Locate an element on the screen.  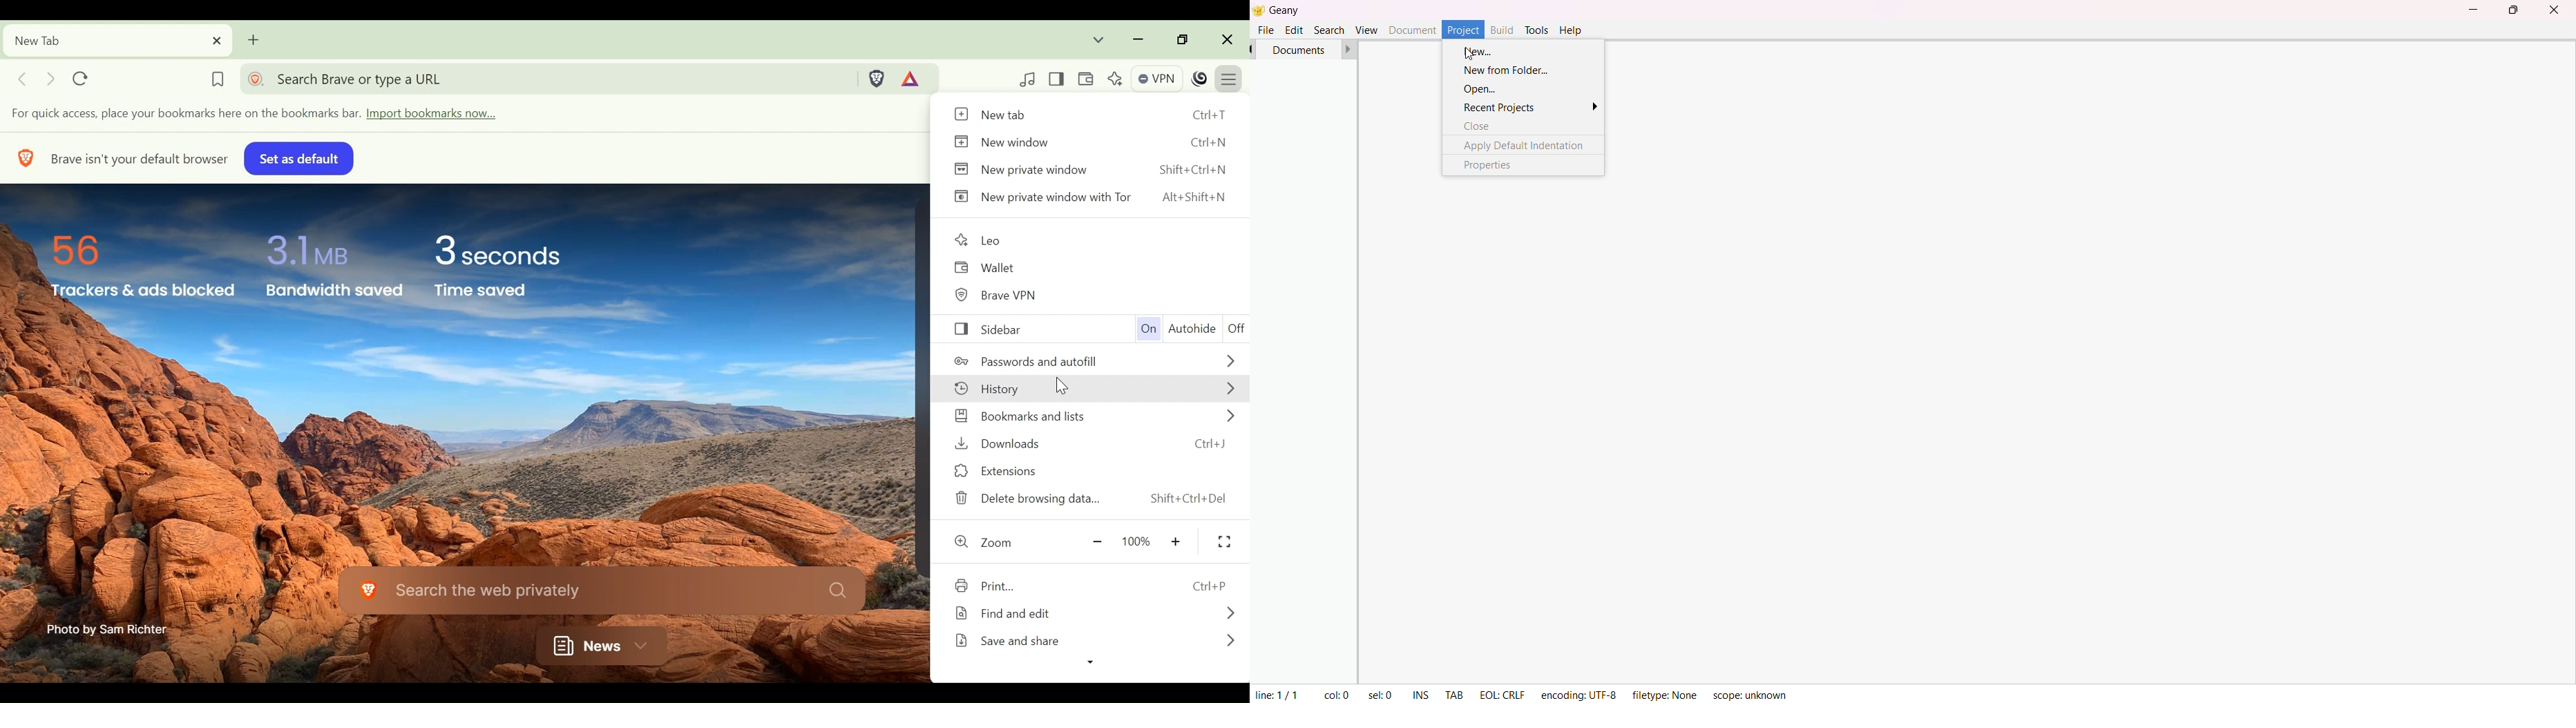
project manager is located at coordinates (1299, 371).